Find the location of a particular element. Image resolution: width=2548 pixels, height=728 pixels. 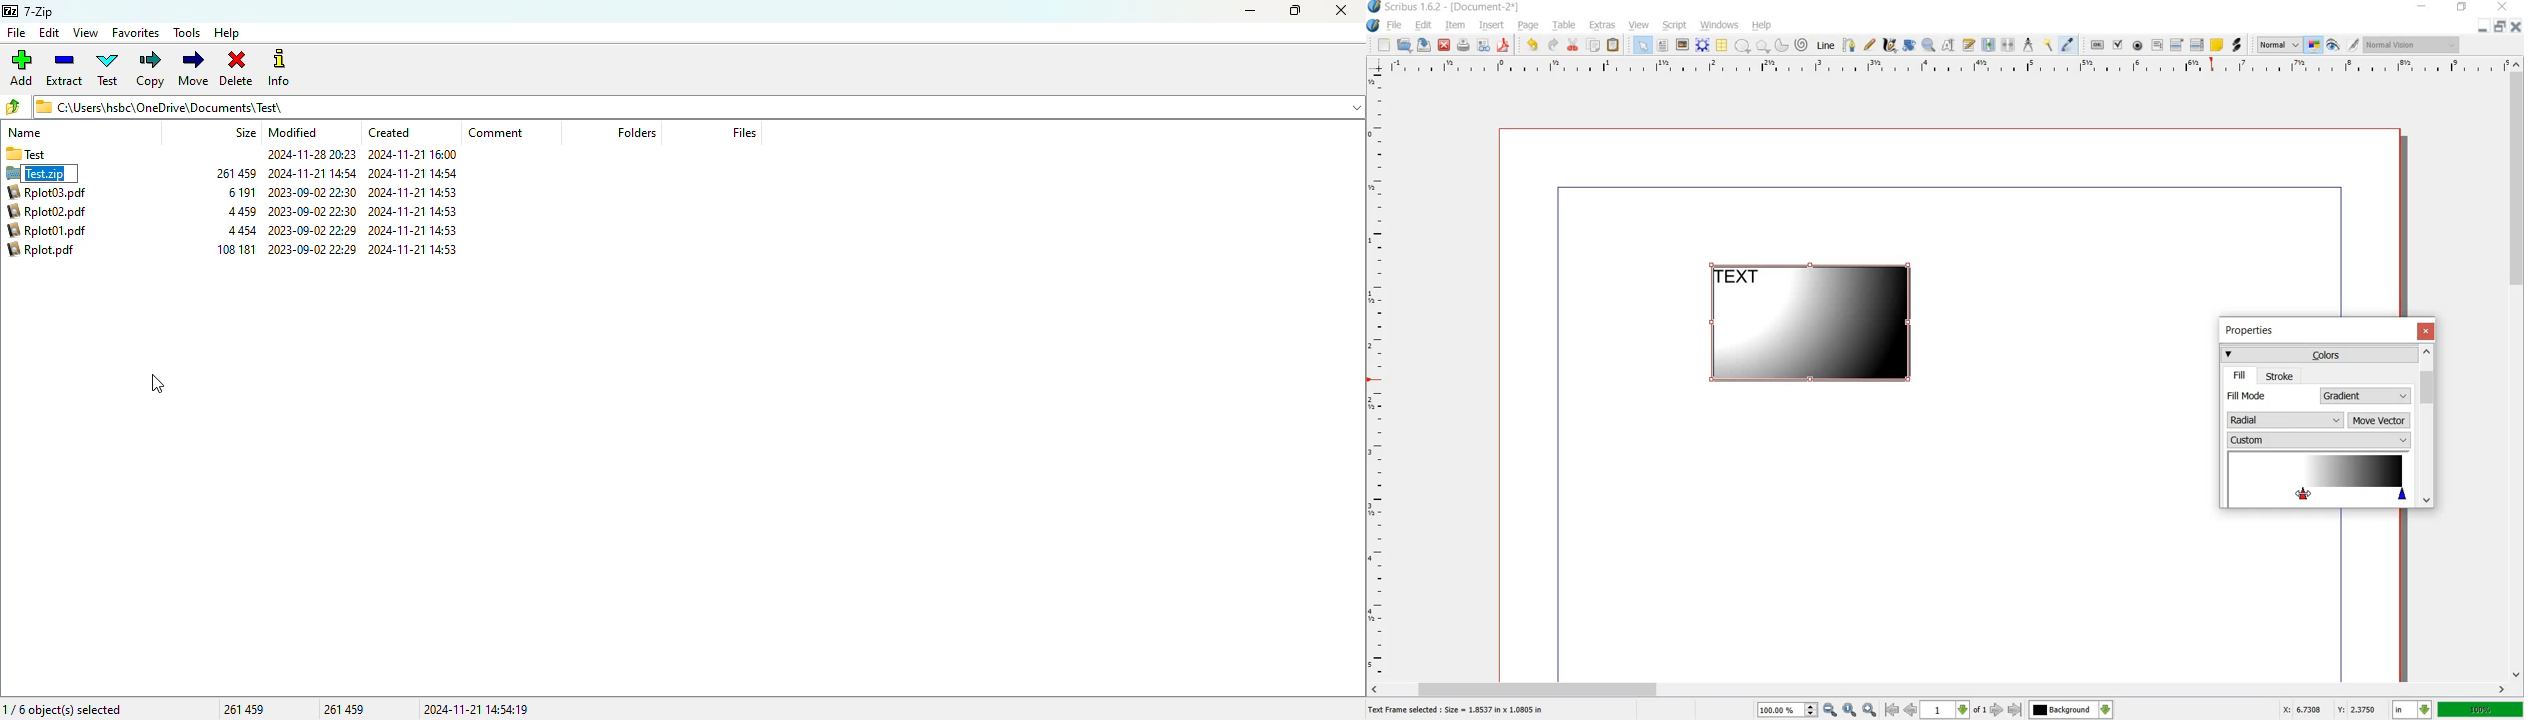

select item is located at coordinates (1643, 45).